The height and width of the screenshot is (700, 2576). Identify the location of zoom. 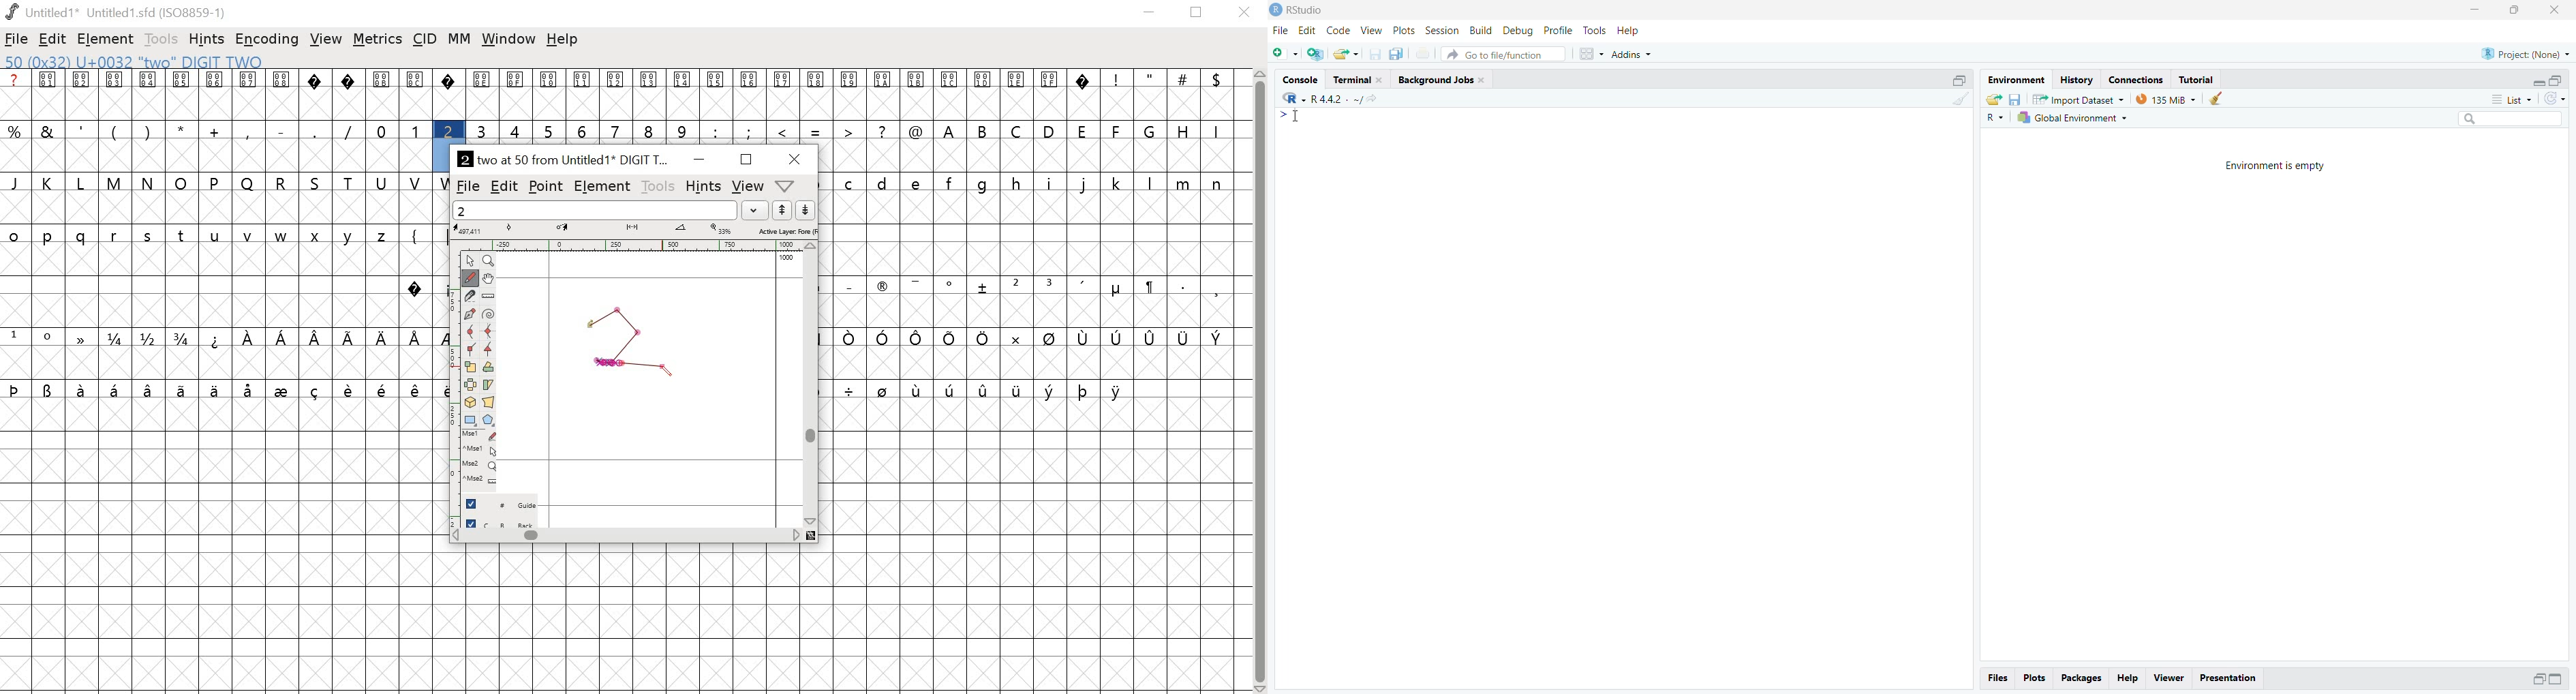
(491, 261).